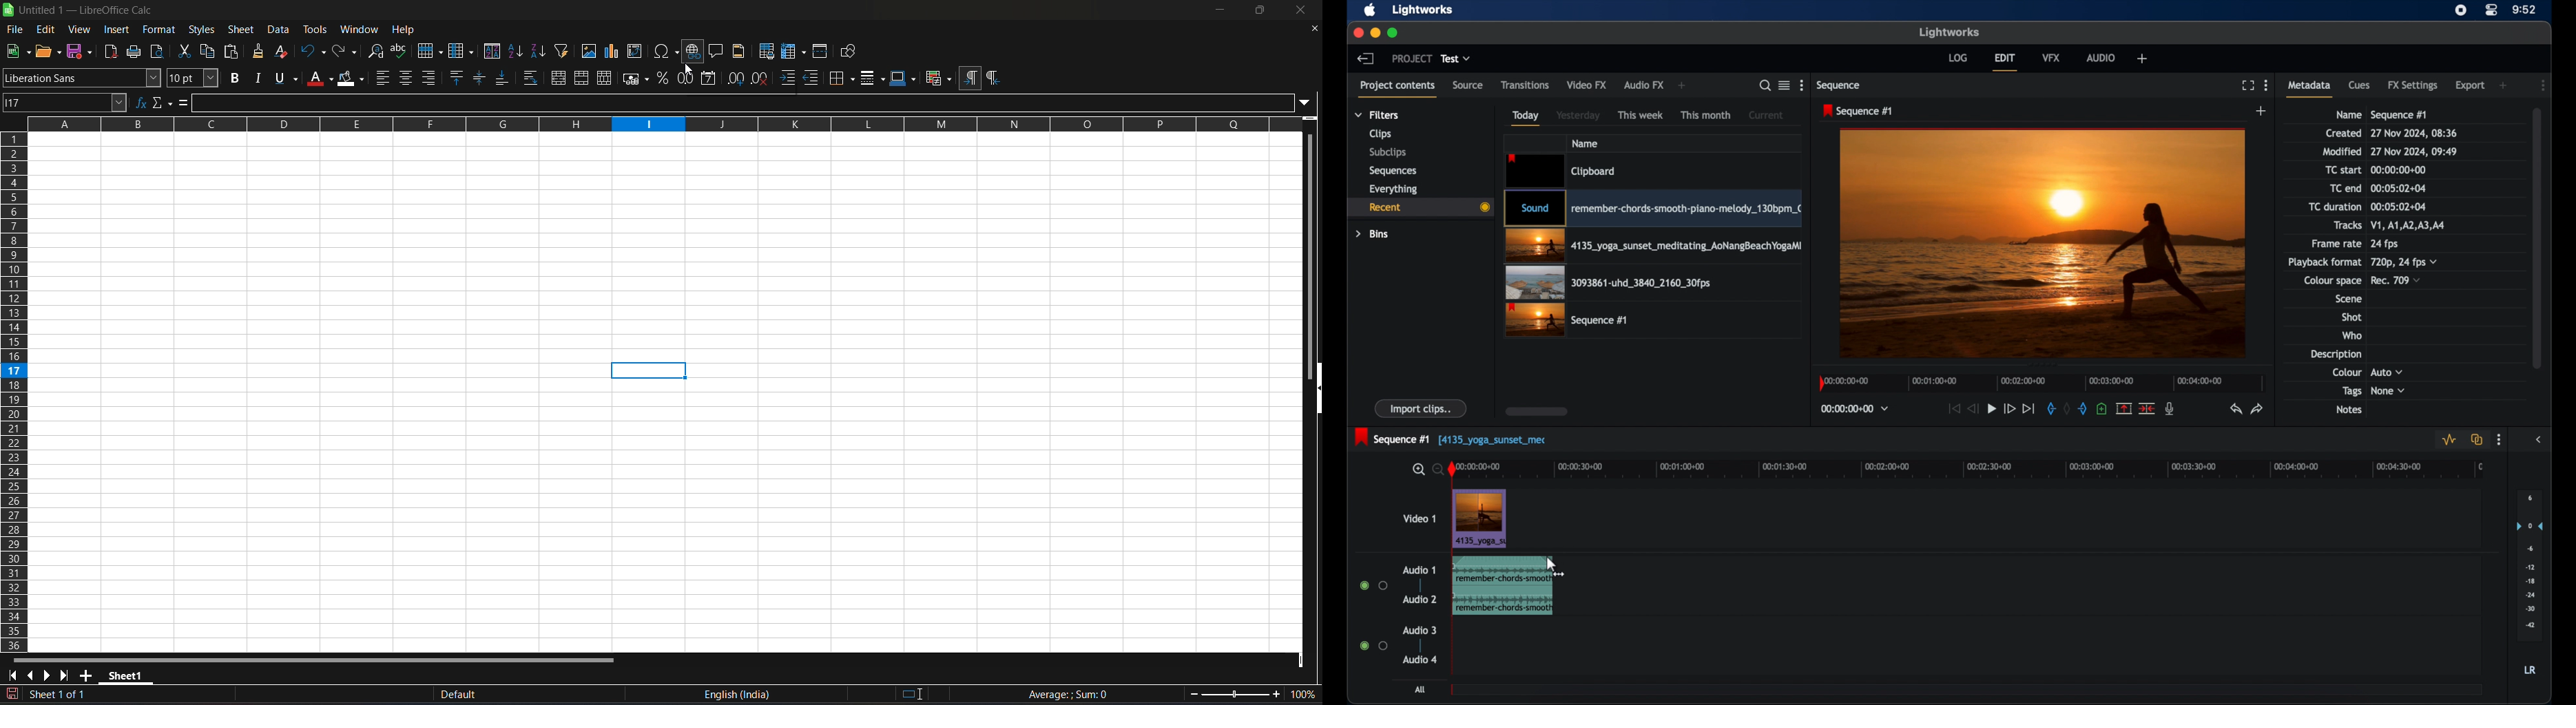  What do you see at coordinates (842, 78) in the screenshot?
I see `border` at bounding box center [842, 78].